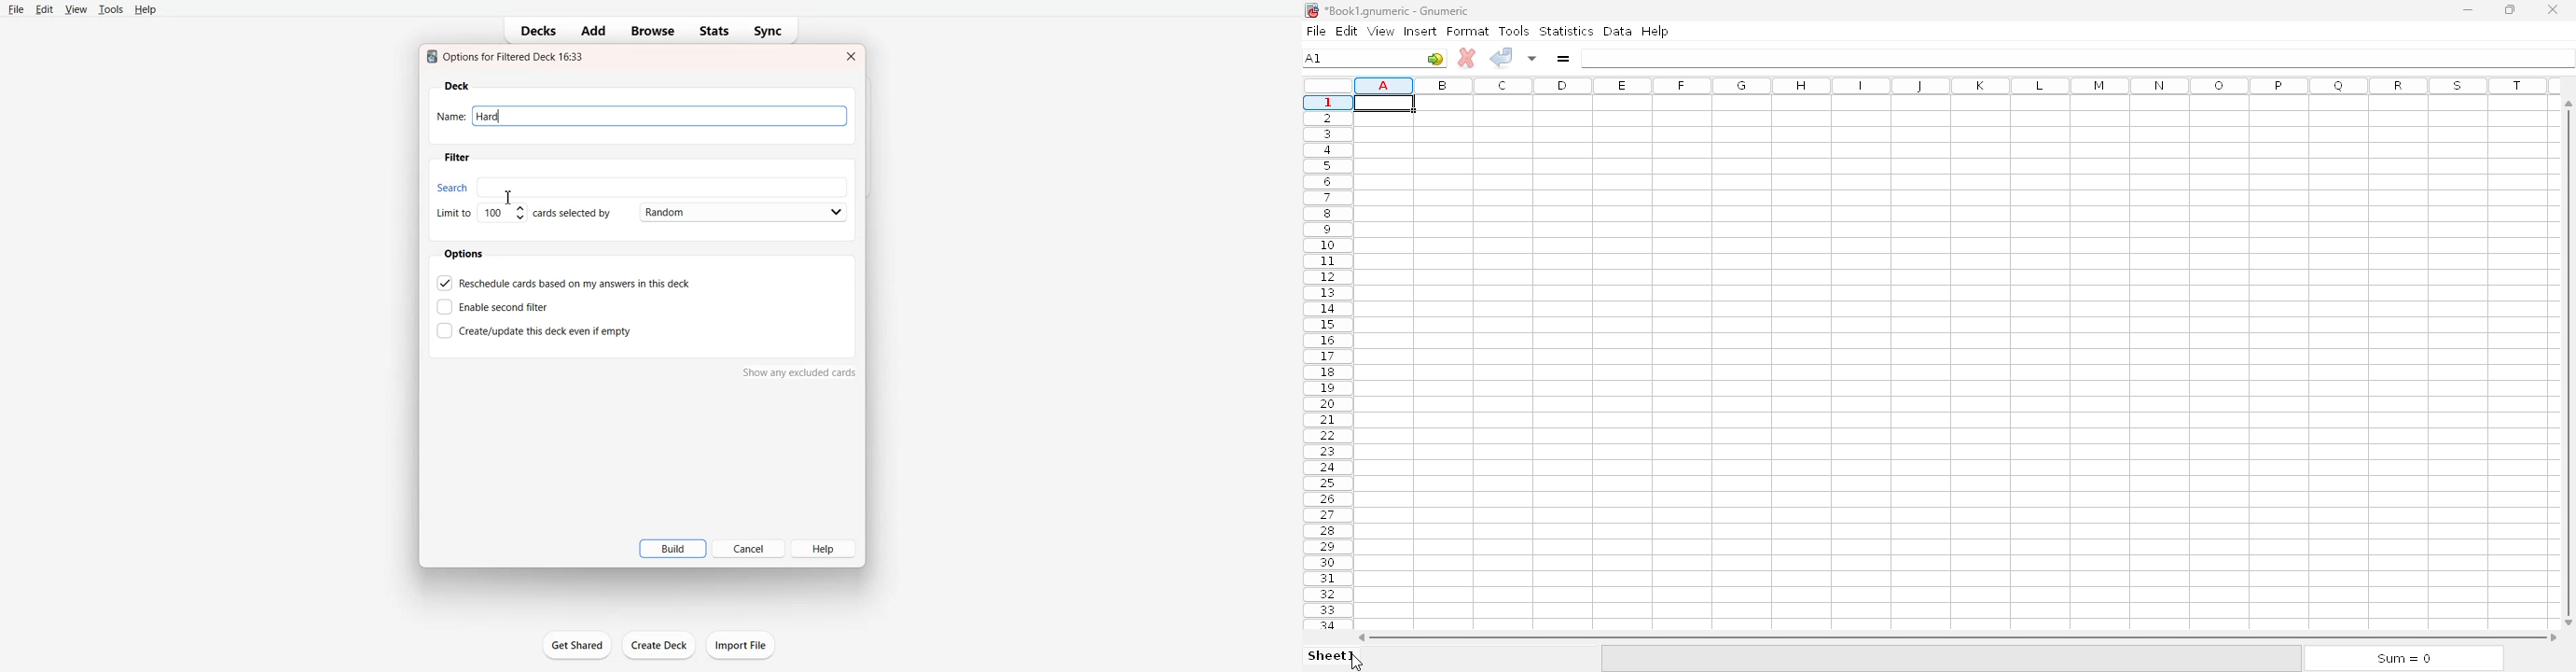  What do you see at coordinates (1381, 31) in the screenshot?
I see `view` at bounding box center [1381, 31].